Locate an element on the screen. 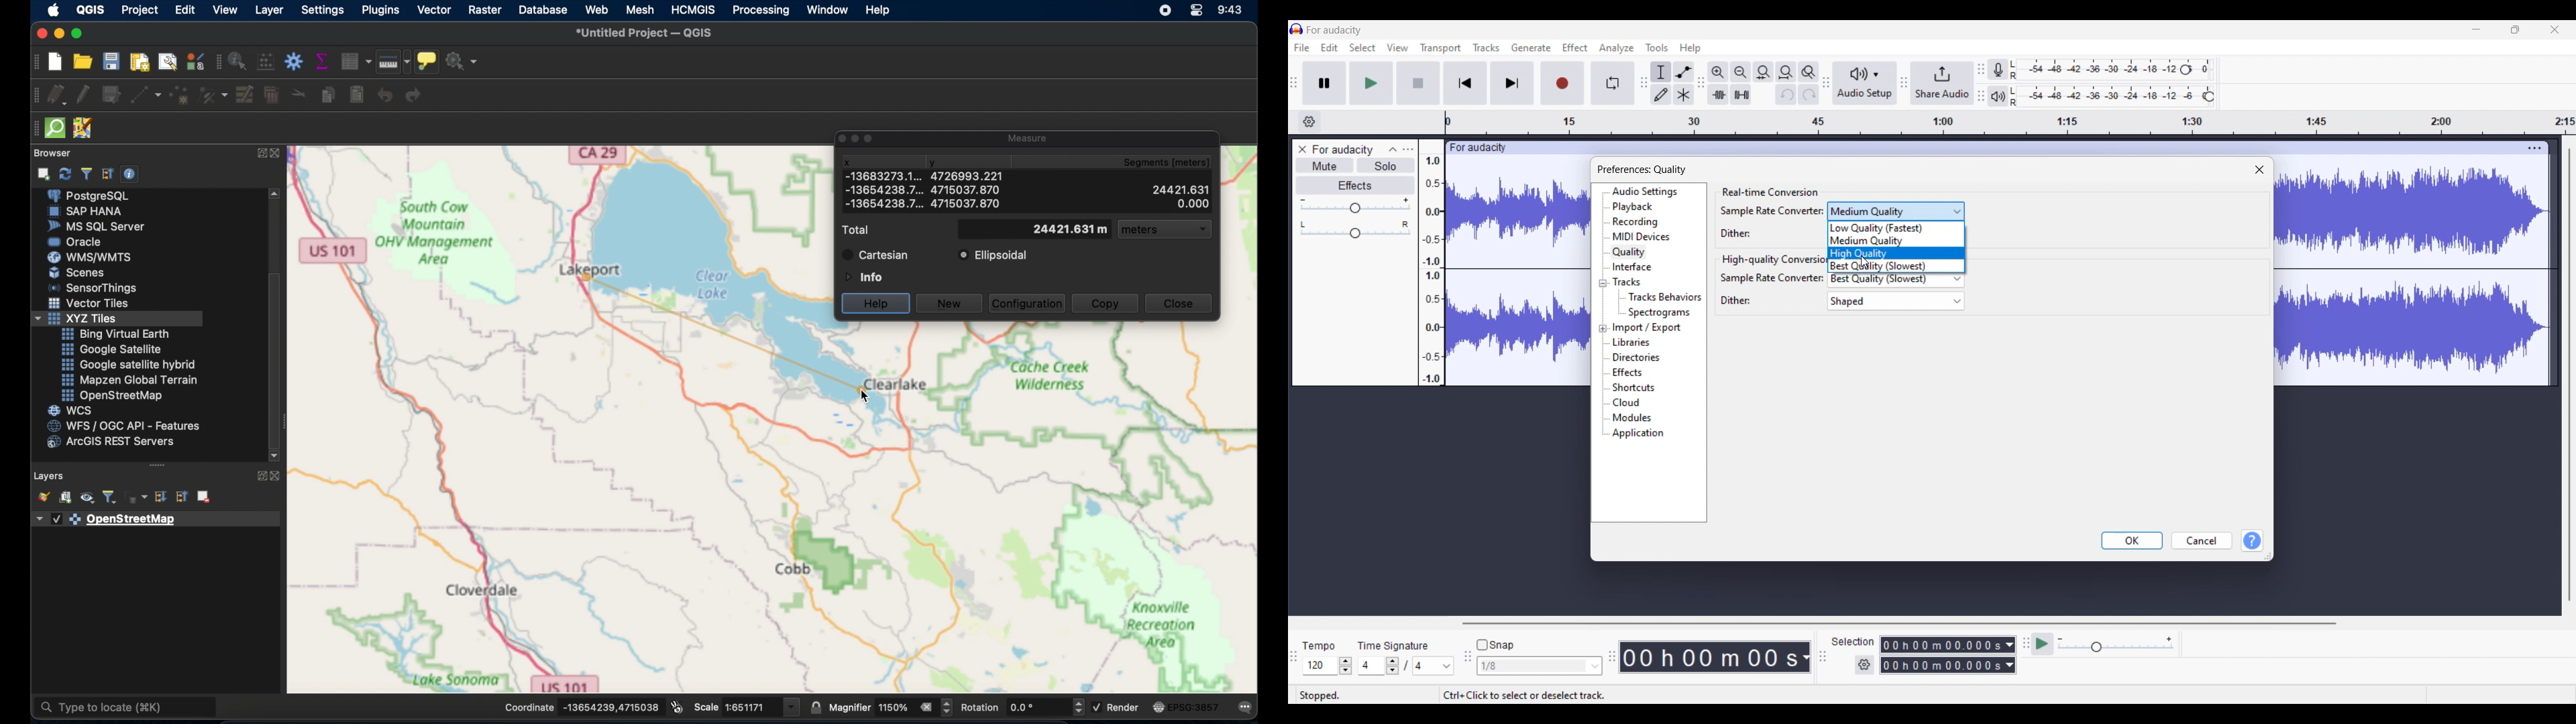 This screenshot has width=2576, height=728. Cancel is located at coordinates (2202, 540).